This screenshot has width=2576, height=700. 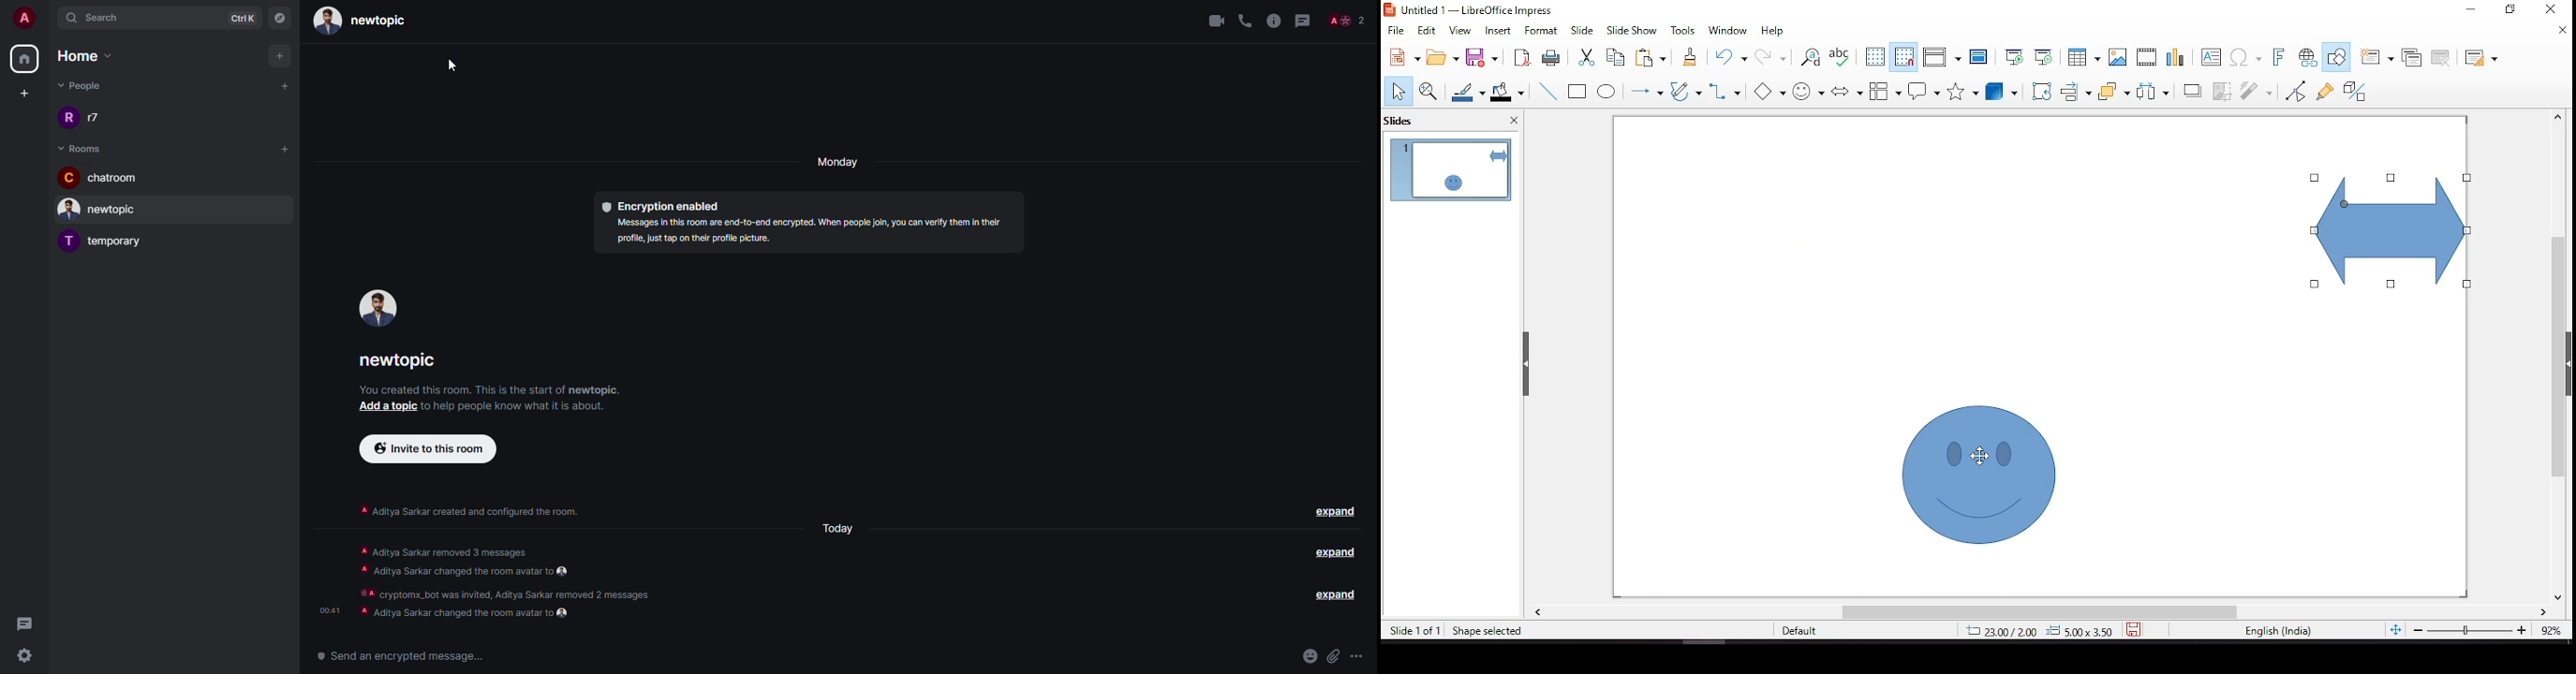 I want to click on Monday, so click(x=842, y=162).